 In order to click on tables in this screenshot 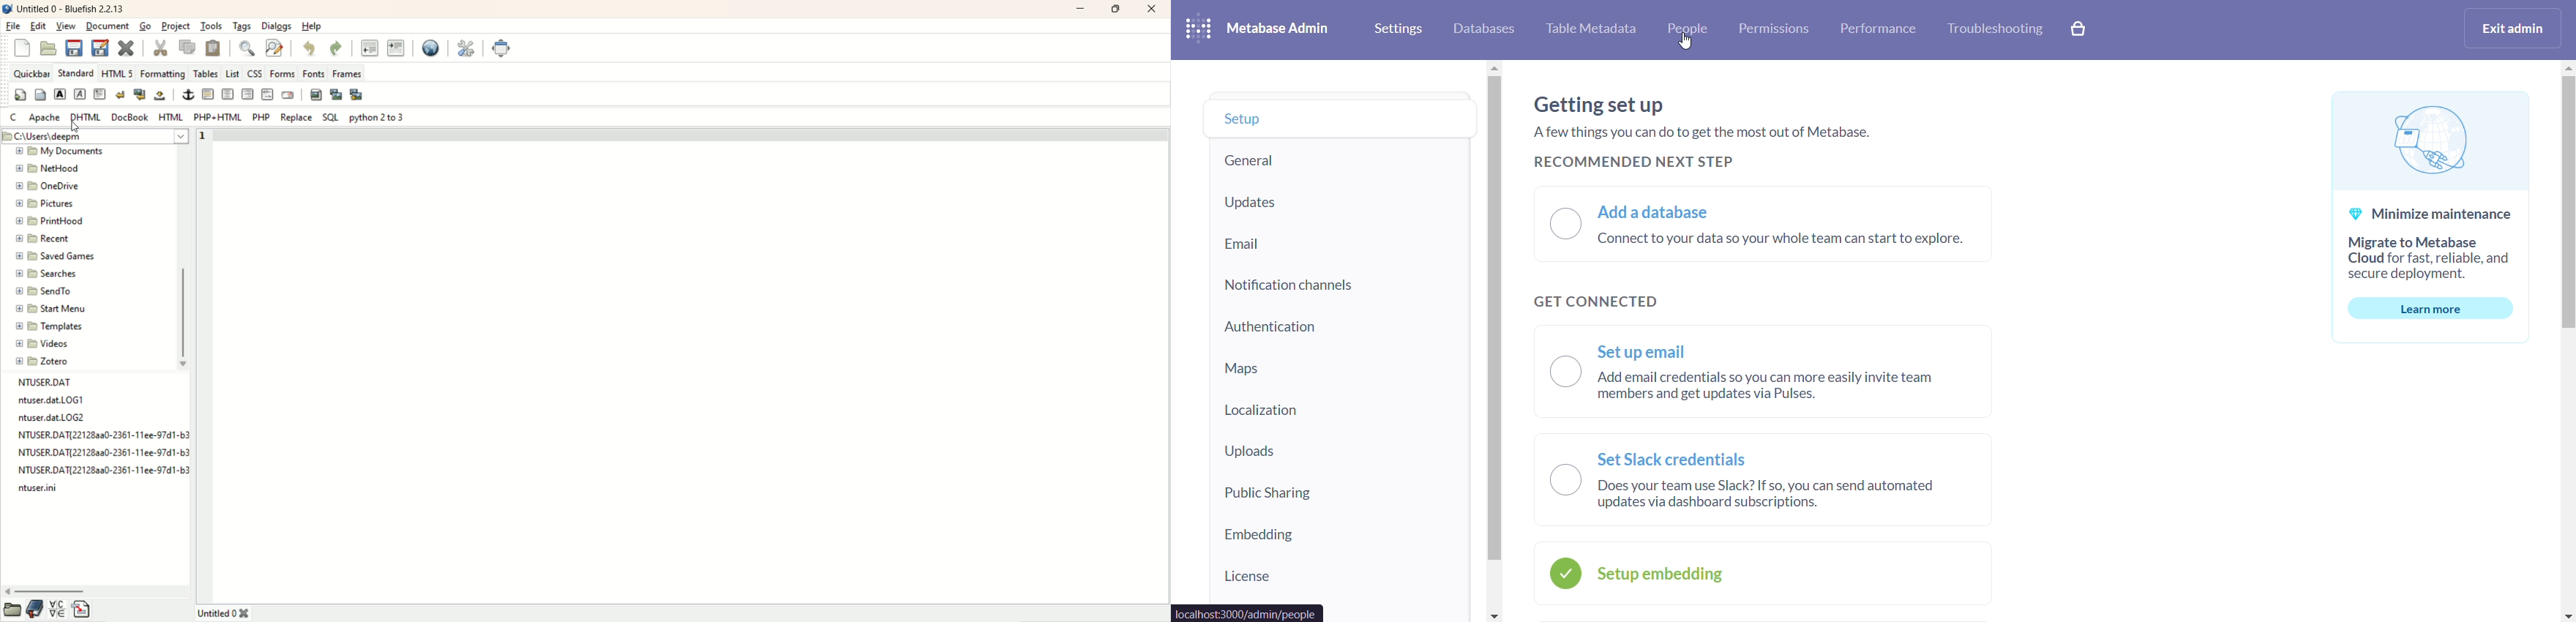, I will do `click(206, 73)`.